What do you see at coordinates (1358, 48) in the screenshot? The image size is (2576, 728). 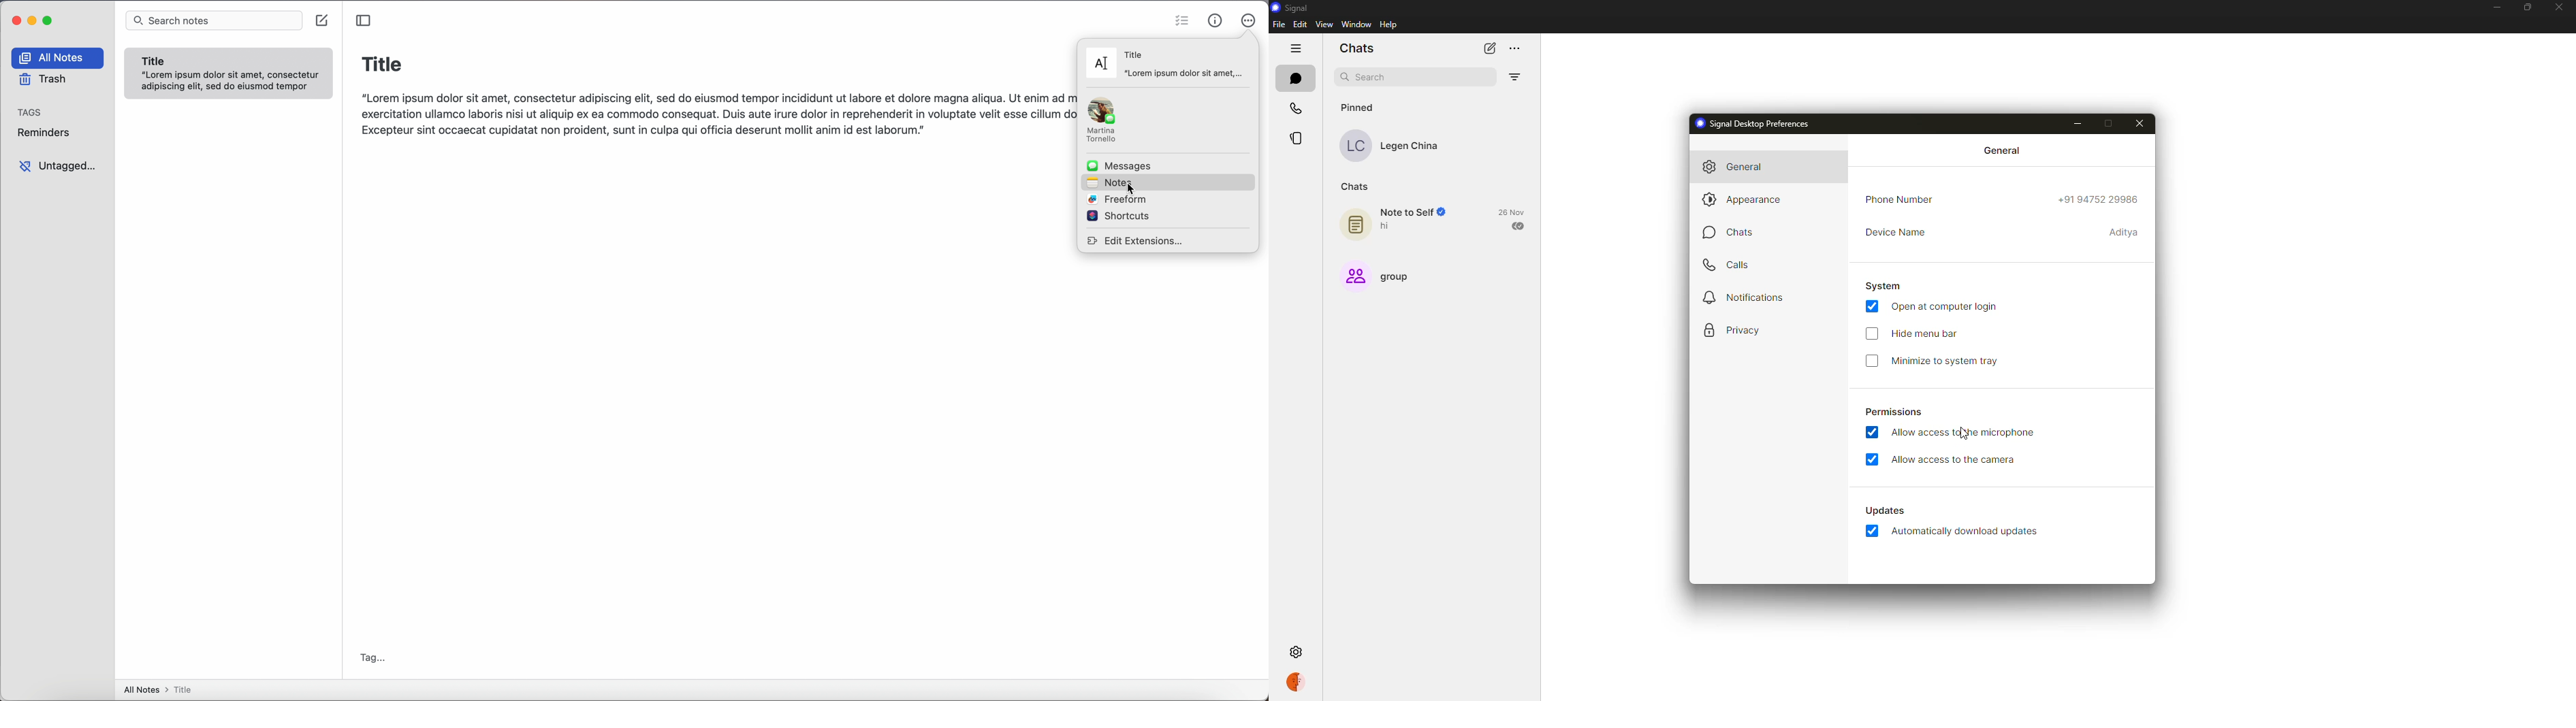 I see `chats` at bounding box center [1358, 48].